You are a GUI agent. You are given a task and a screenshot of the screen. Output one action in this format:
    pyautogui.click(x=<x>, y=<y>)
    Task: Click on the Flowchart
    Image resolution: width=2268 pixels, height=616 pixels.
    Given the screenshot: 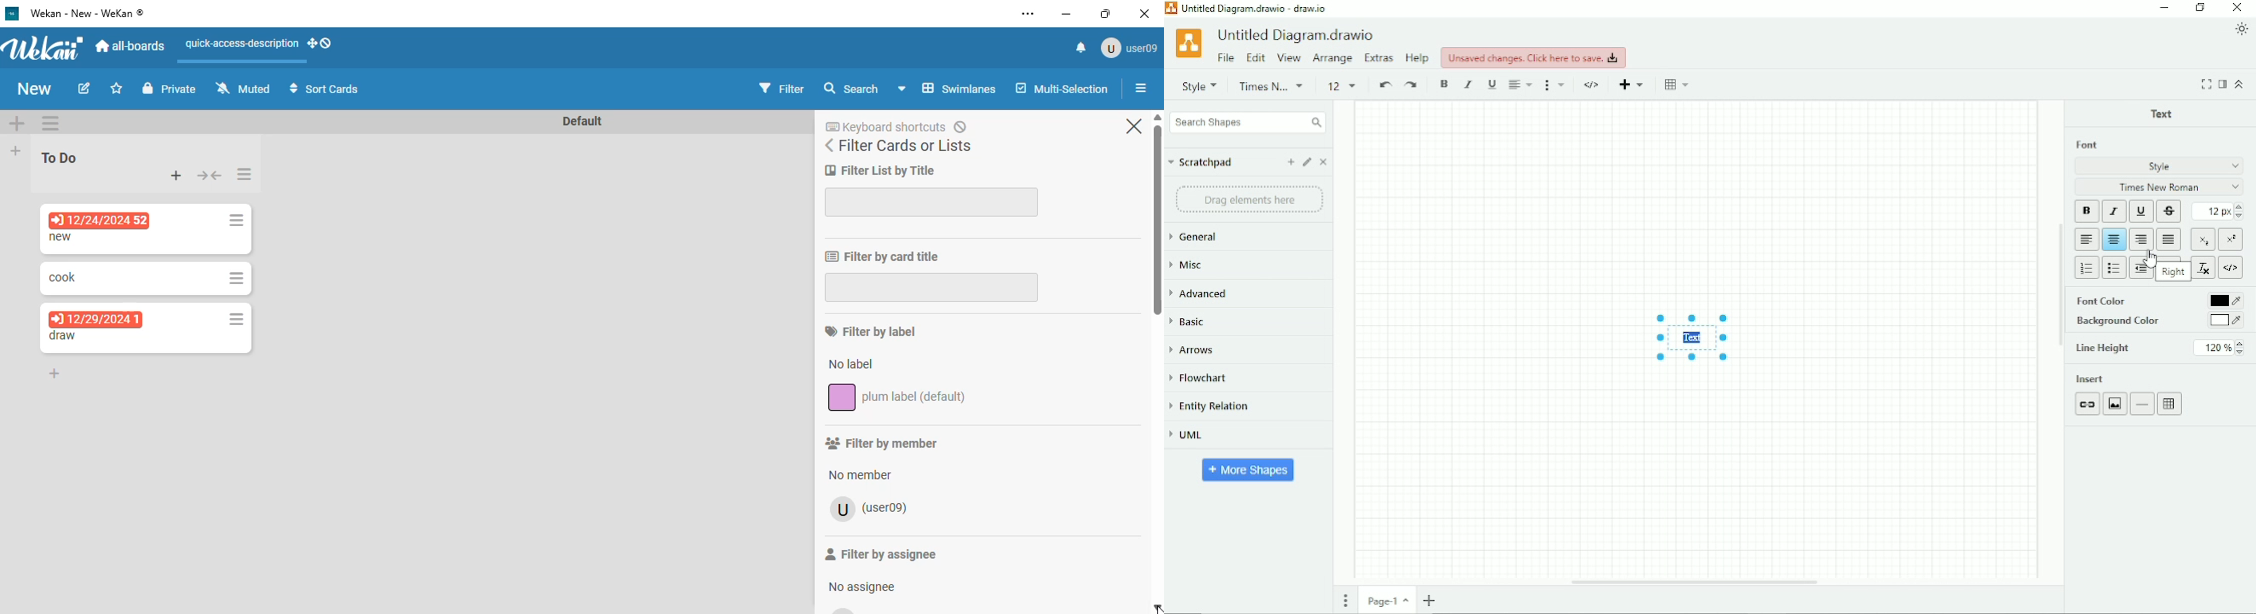 What is the action you would take?
    pyautogui.click(x=1204, y=378)
    